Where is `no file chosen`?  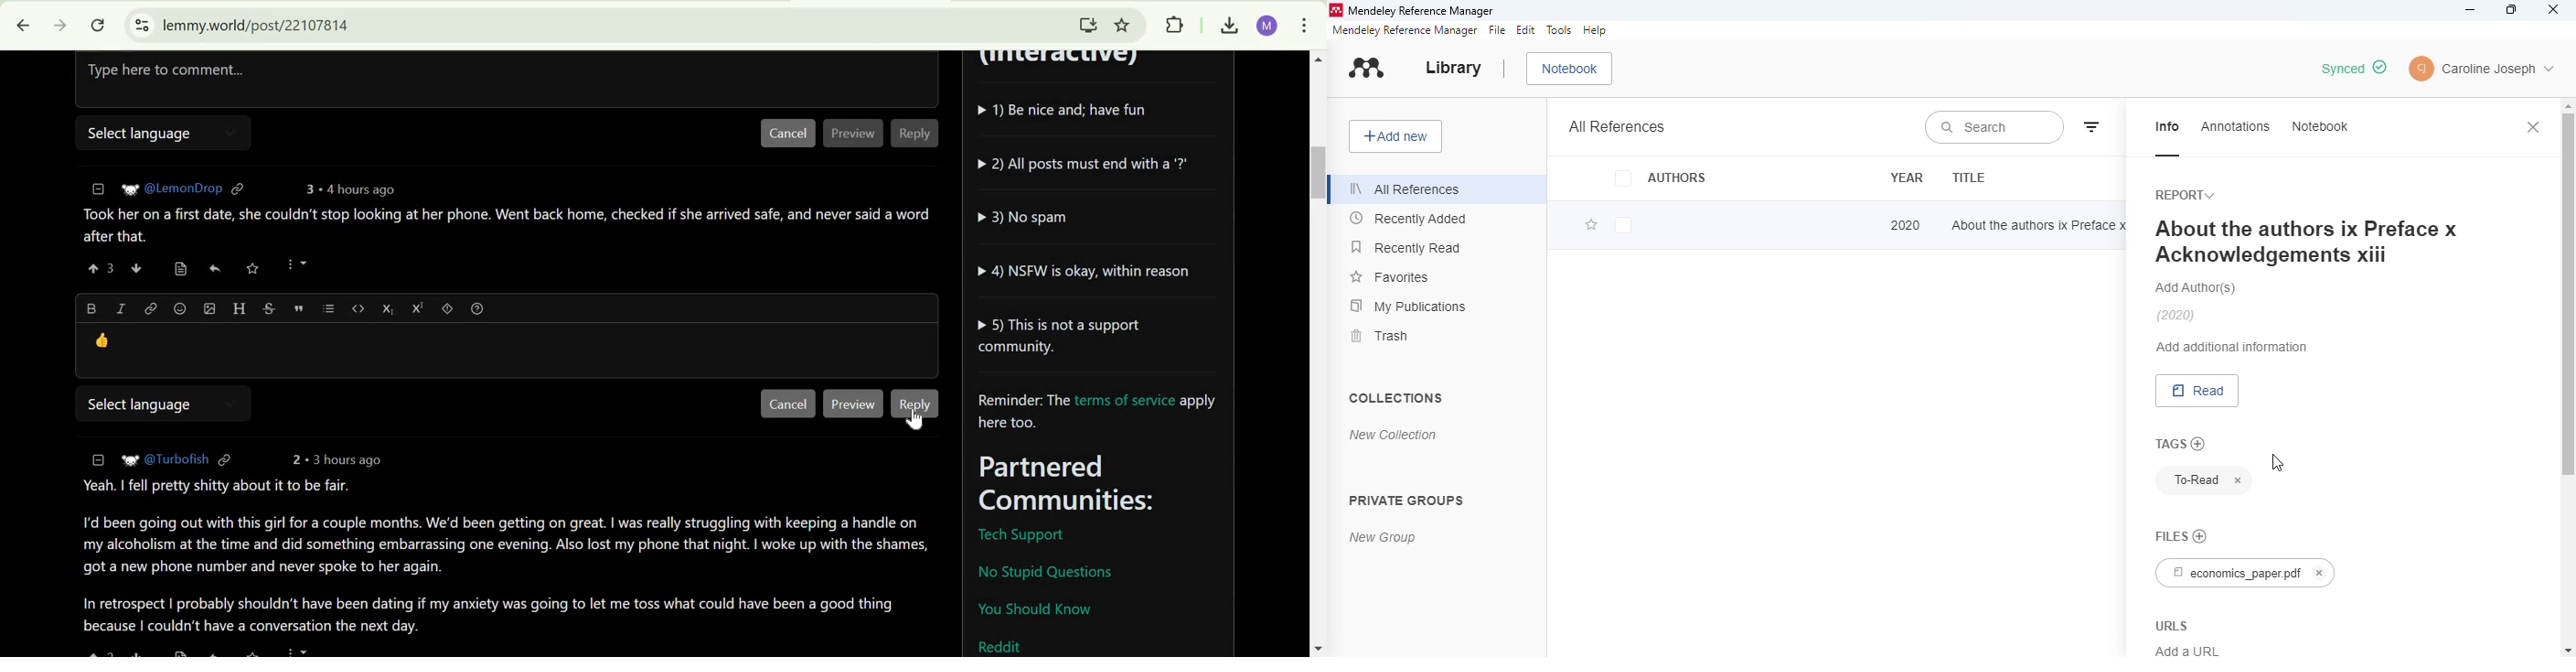
no file chosen is located at coordinates (2199, 533).